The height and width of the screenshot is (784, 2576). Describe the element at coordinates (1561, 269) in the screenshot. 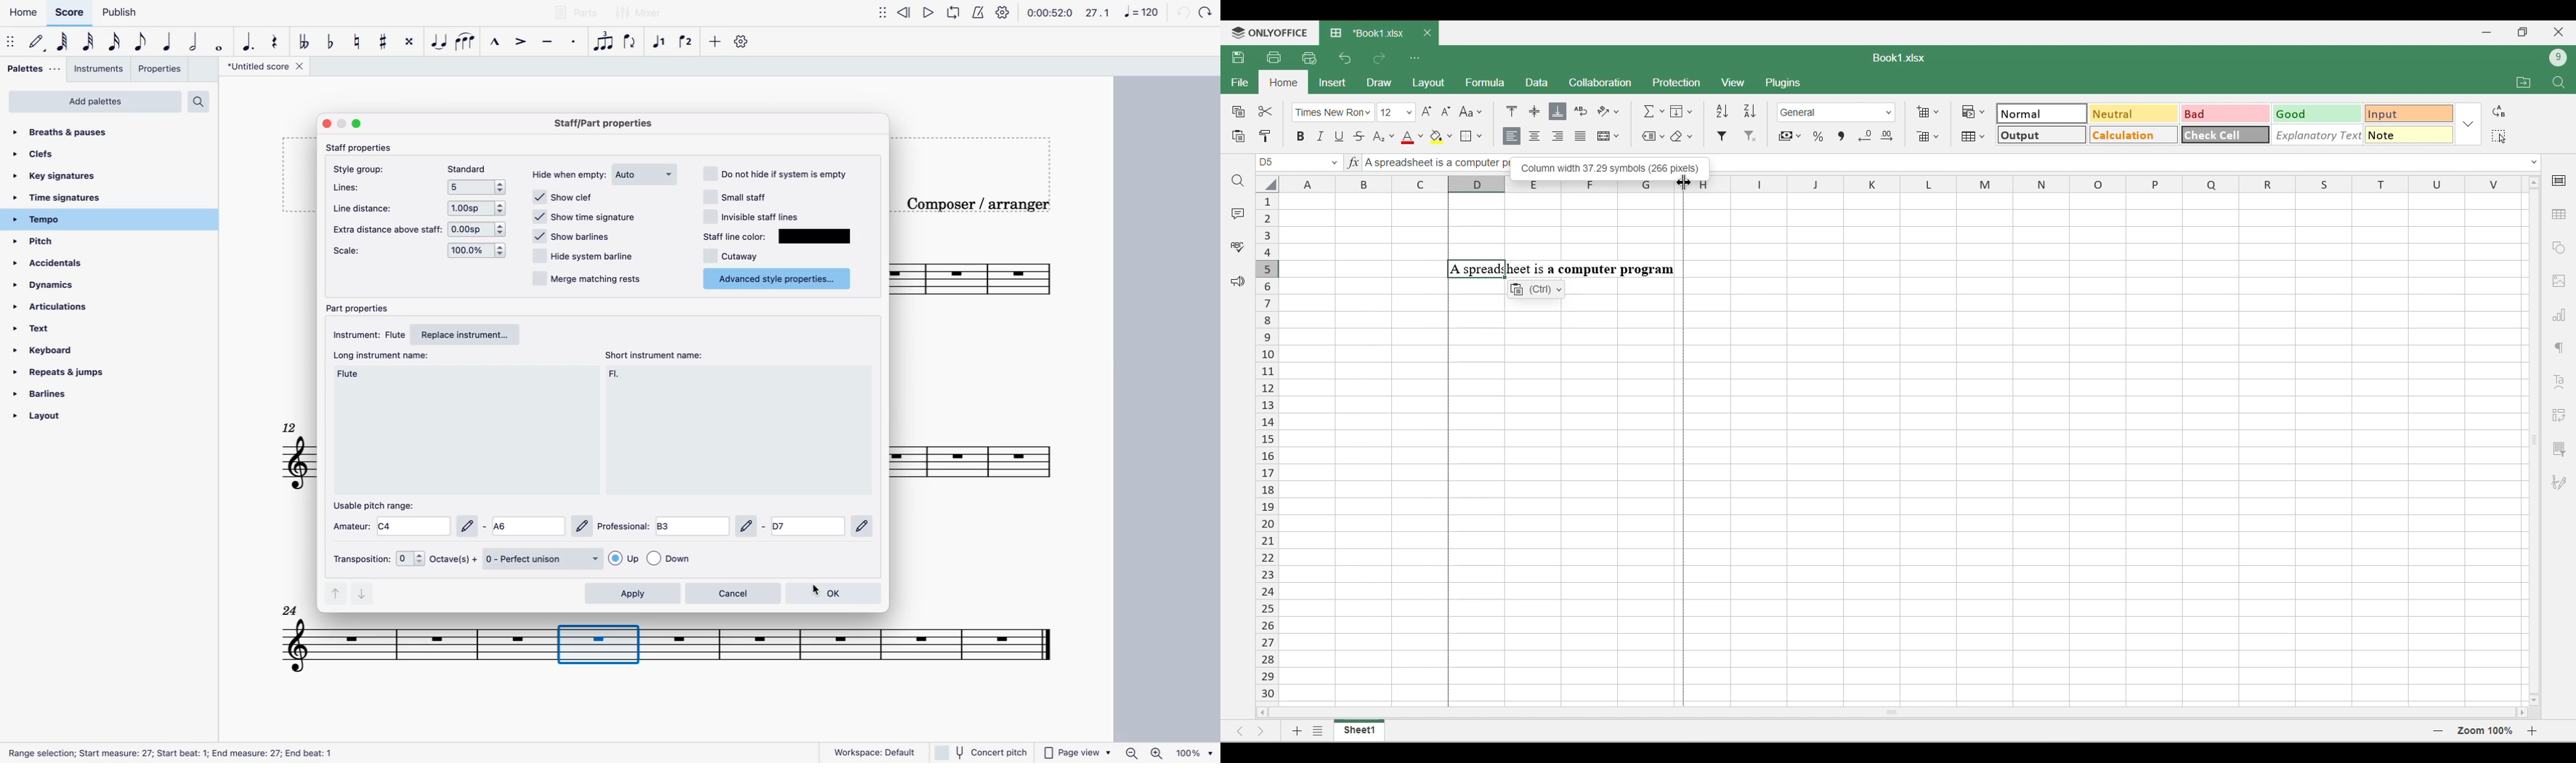

I see `A spreadsheet is a computer program` at that location.